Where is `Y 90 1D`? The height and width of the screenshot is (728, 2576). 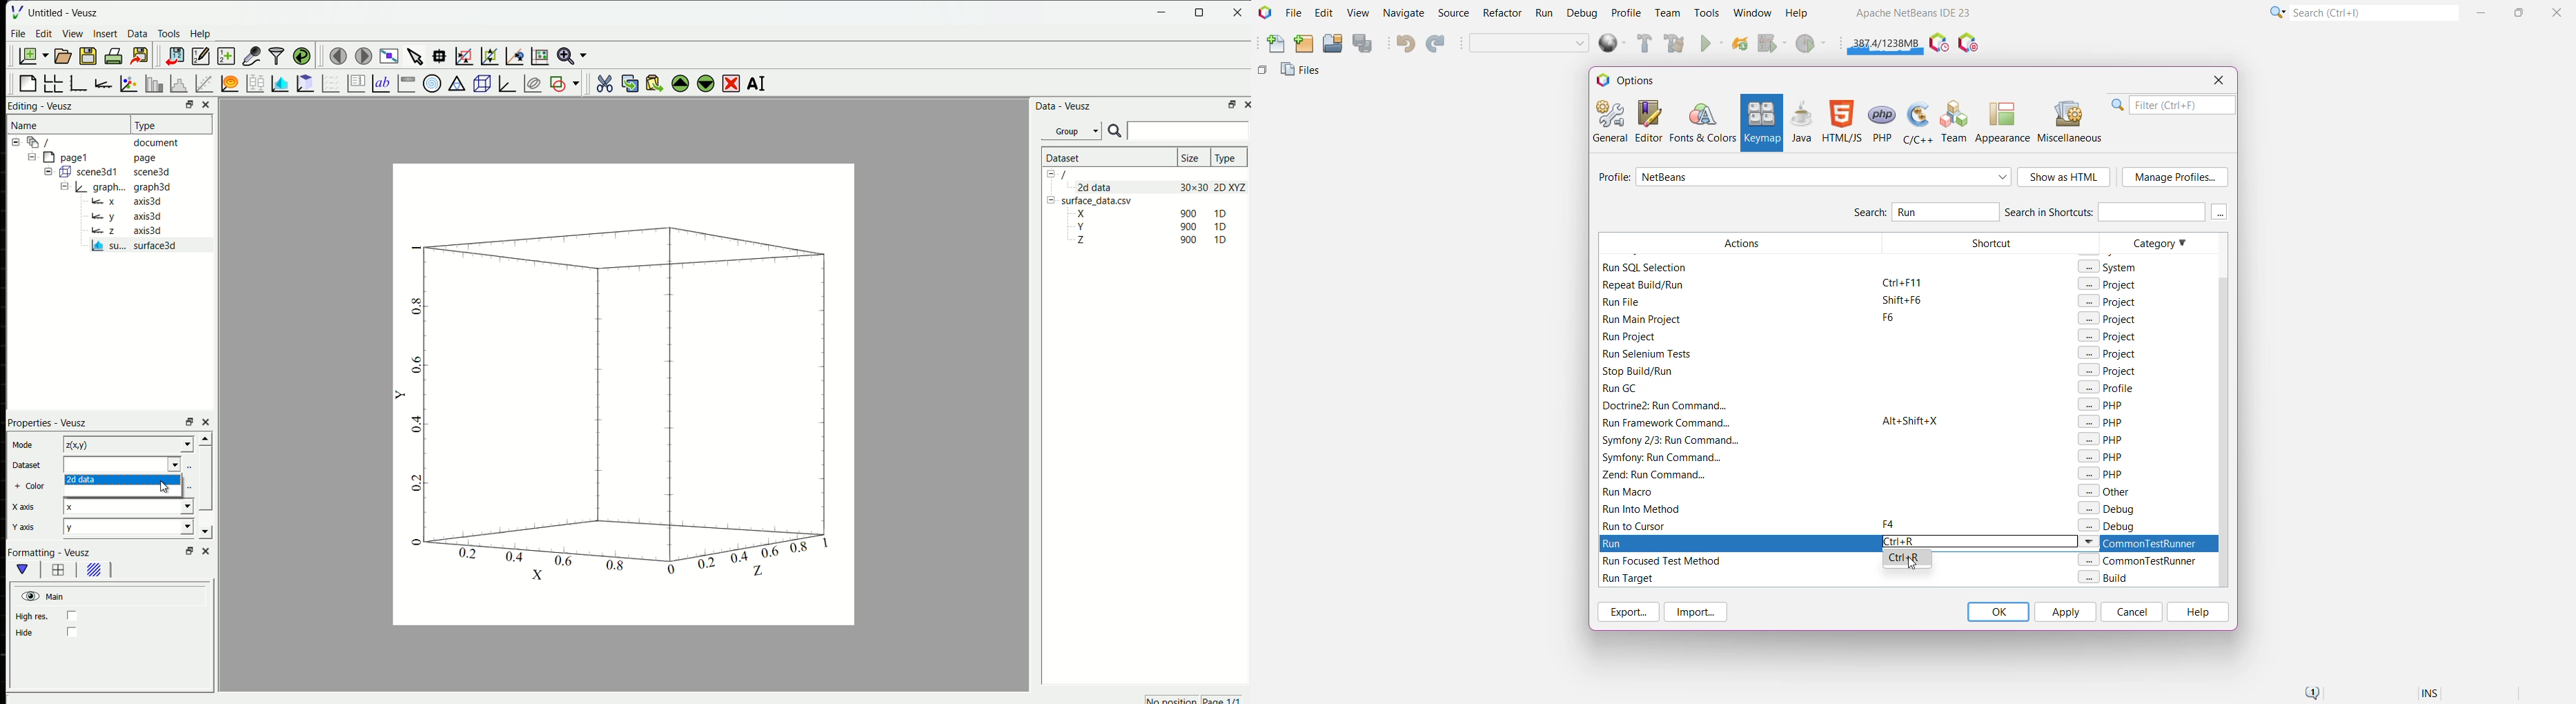
Y 90 1D is located at coordinates (1148, 226).